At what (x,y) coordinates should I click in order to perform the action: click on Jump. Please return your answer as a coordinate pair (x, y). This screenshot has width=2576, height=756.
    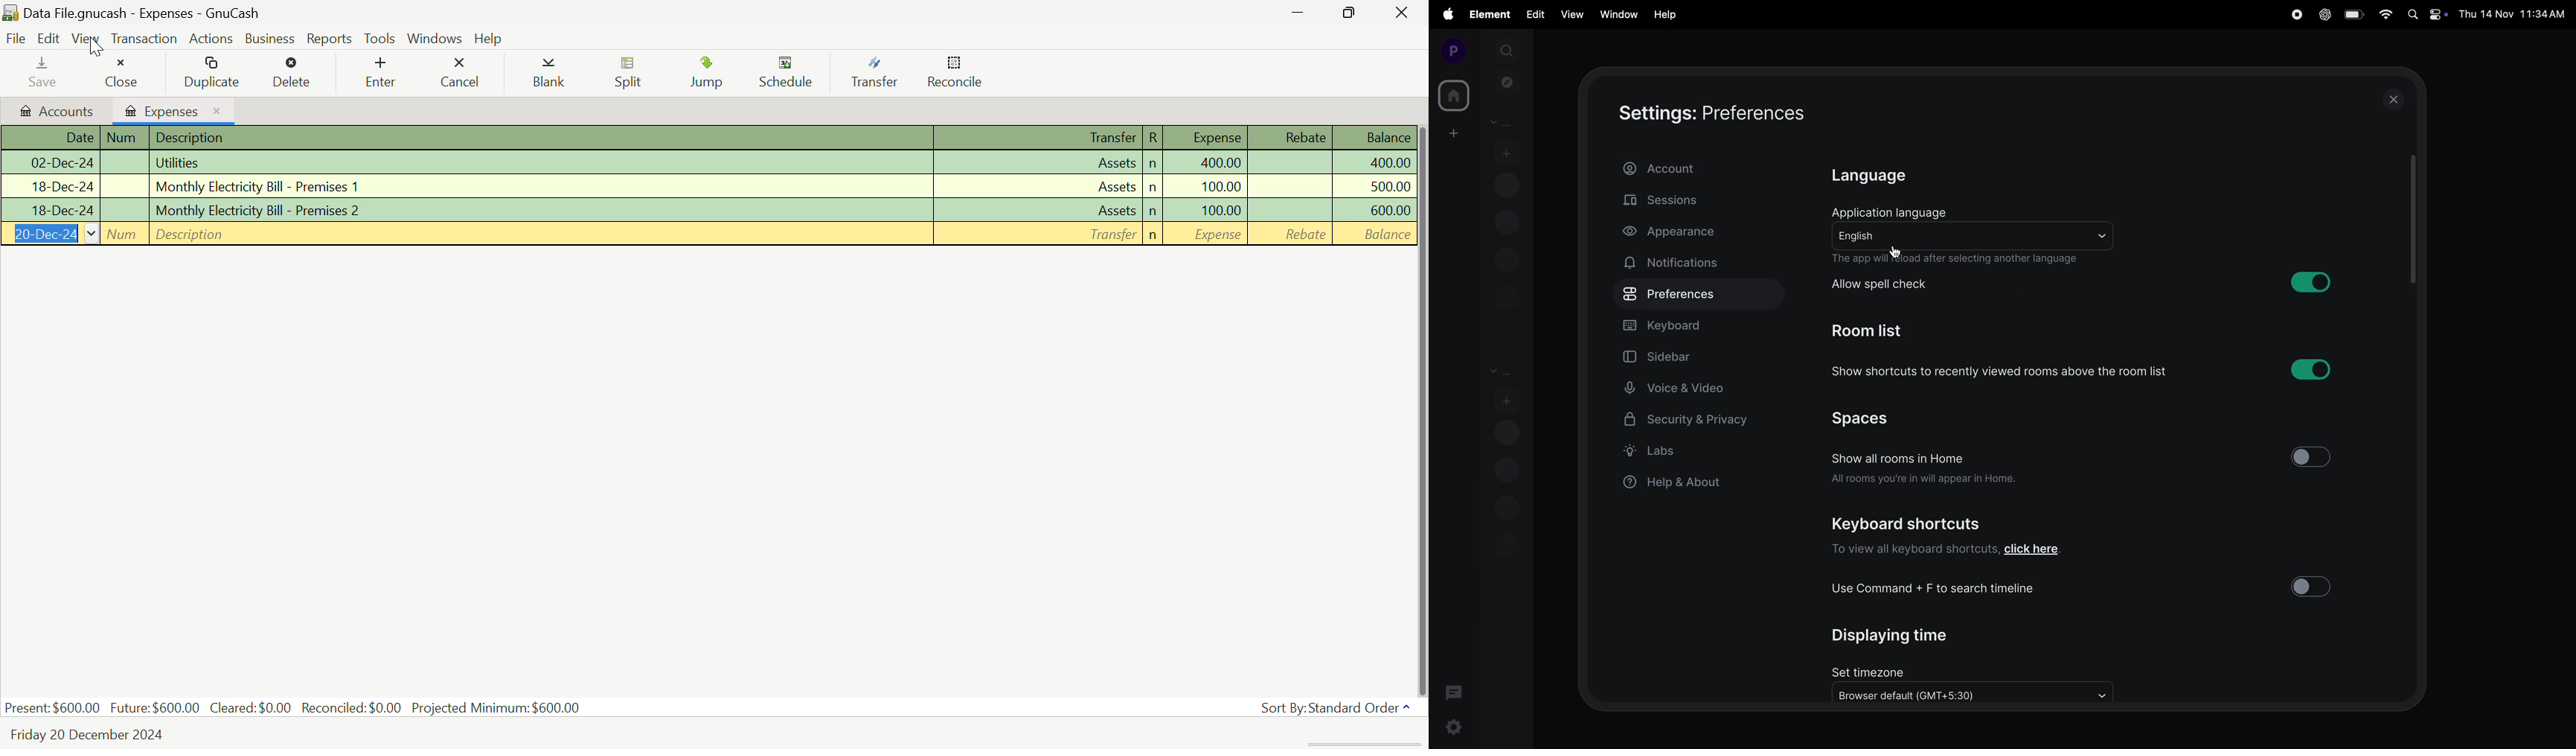
    Looking at the image, I should click on (706, 74).